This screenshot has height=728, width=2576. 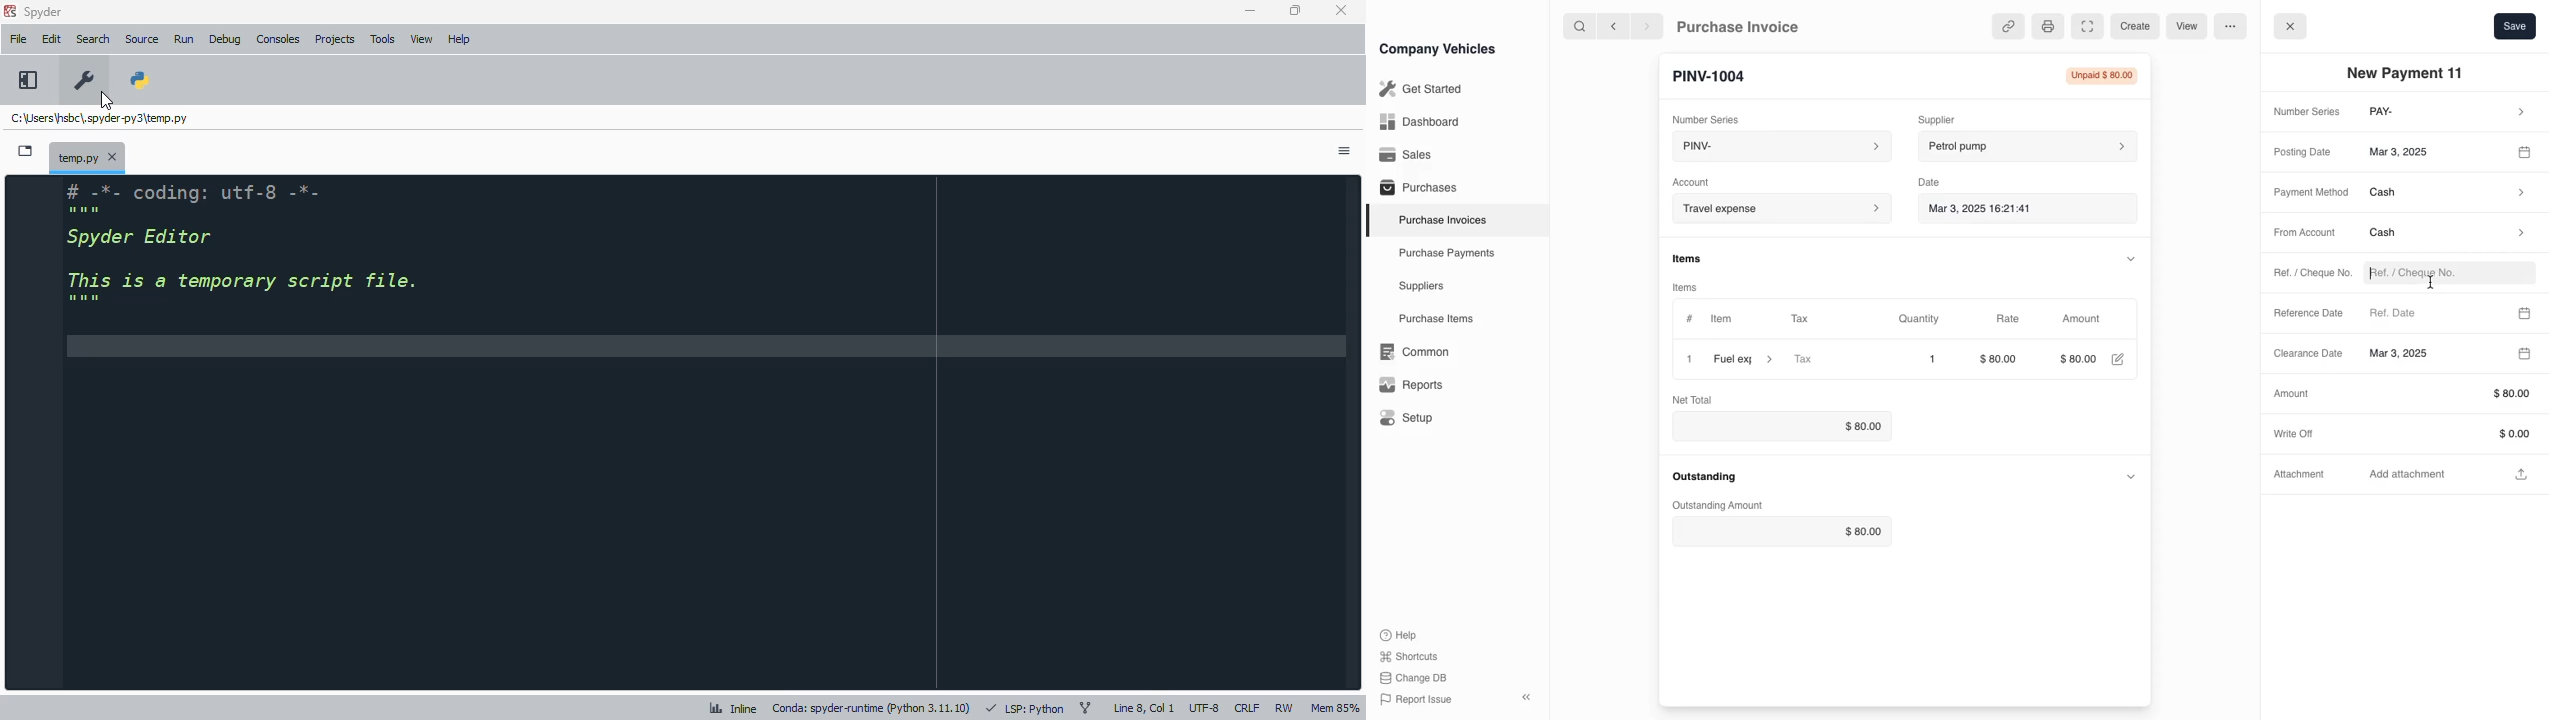 I want to click on browse tabs, so click(x=26, y=151).